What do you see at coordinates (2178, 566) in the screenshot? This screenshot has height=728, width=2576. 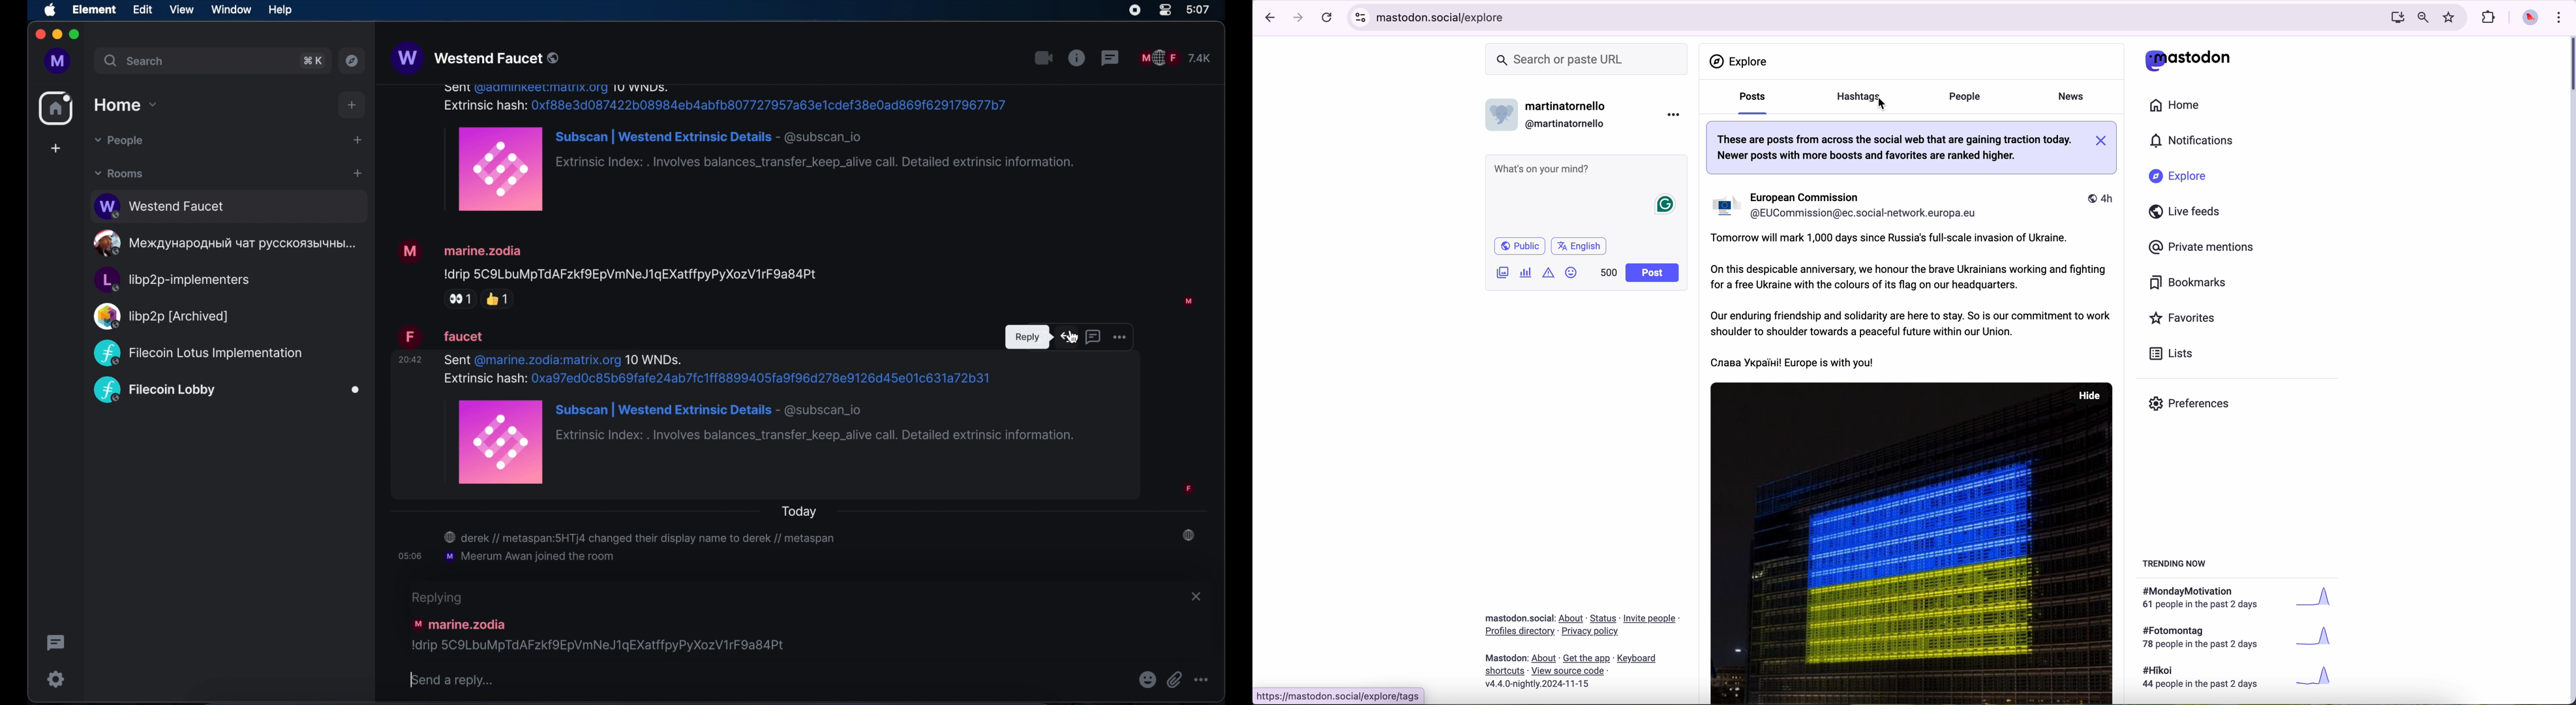 I see `trending` at bounding box center [2178, 566].